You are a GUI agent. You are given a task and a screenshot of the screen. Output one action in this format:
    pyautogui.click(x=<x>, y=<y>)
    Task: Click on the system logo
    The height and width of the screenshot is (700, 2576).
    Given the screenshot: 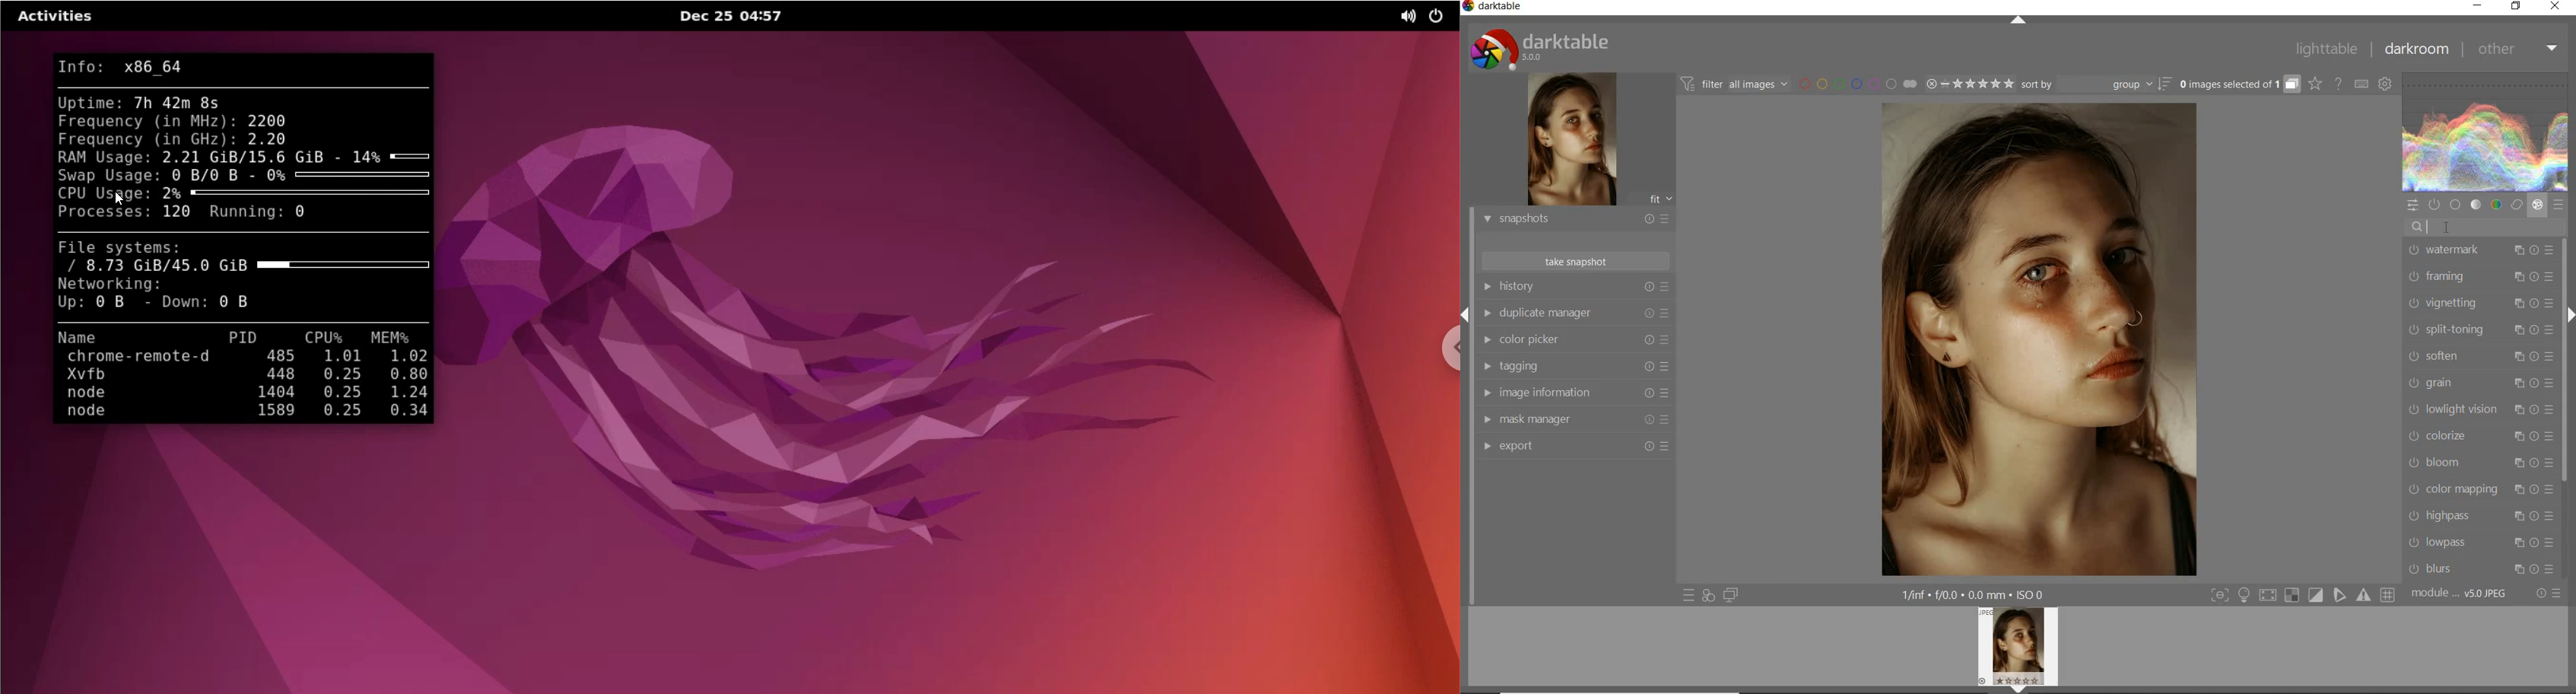 What is the action you would take?
    pyautogui.click(x=1541, y=49)
    